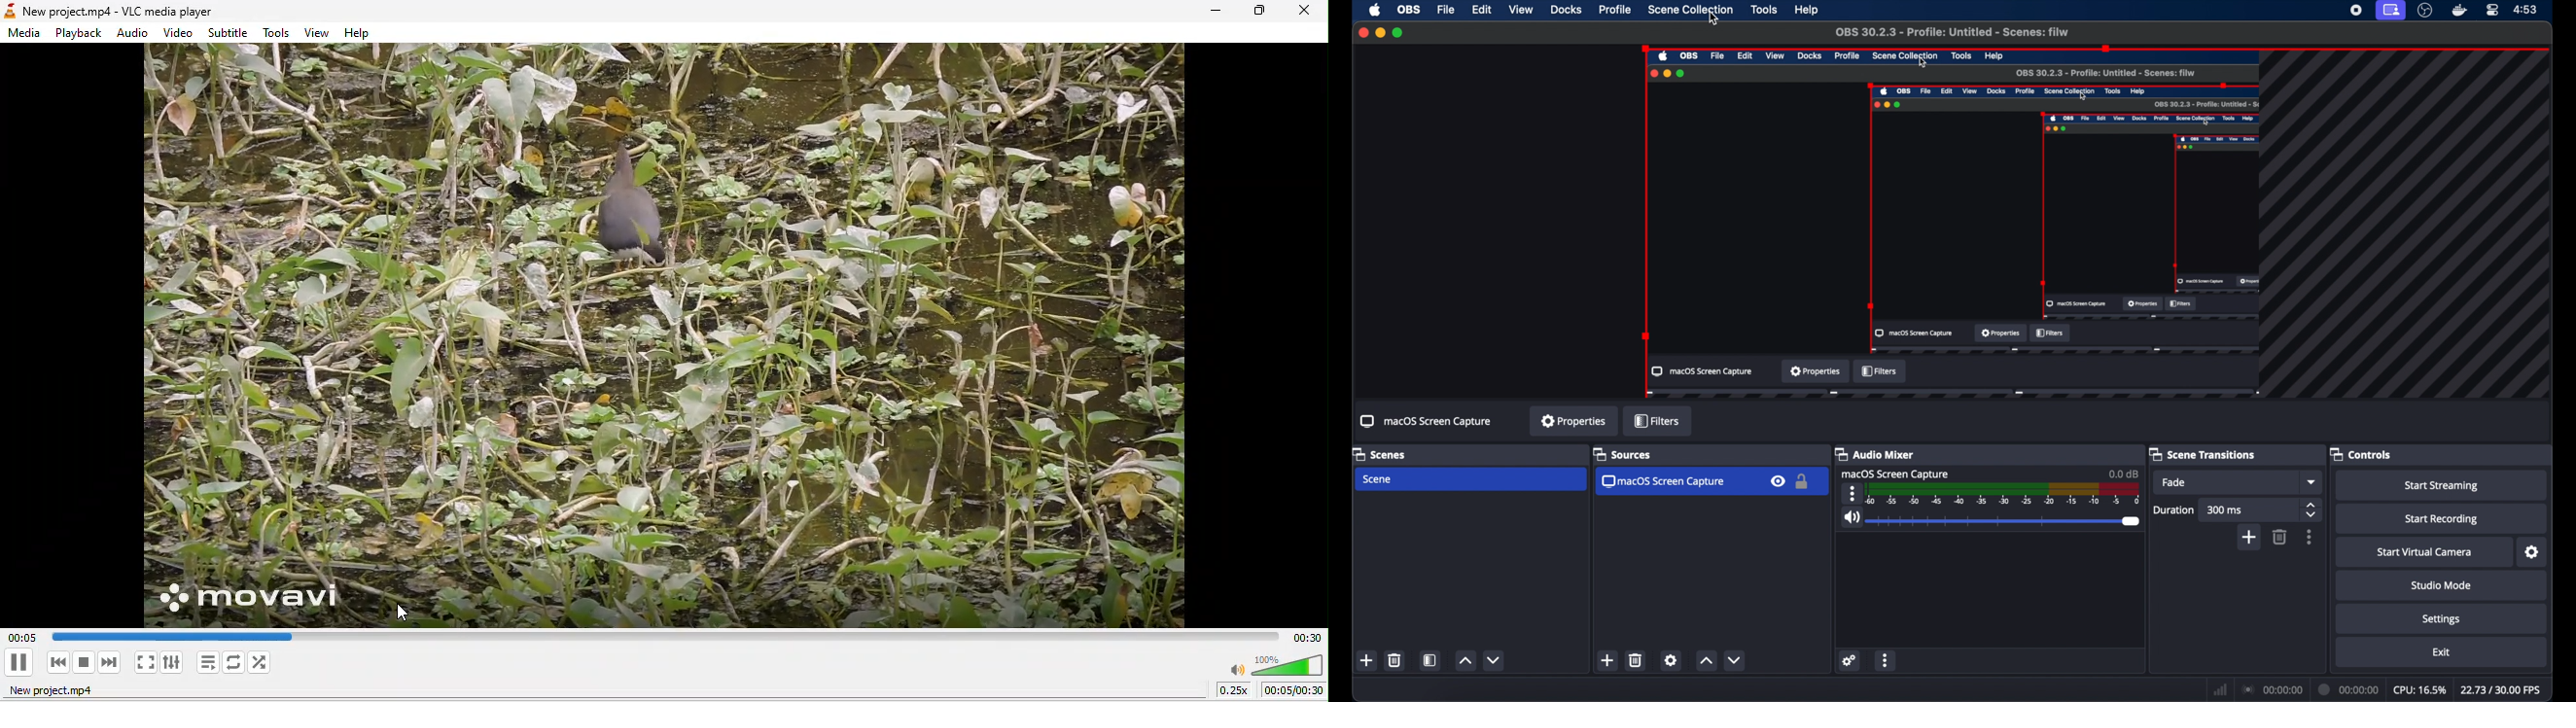  What do you see at coordinates (27, 35) in the screenshot?
I see `media` at bounding box center [27, 35].